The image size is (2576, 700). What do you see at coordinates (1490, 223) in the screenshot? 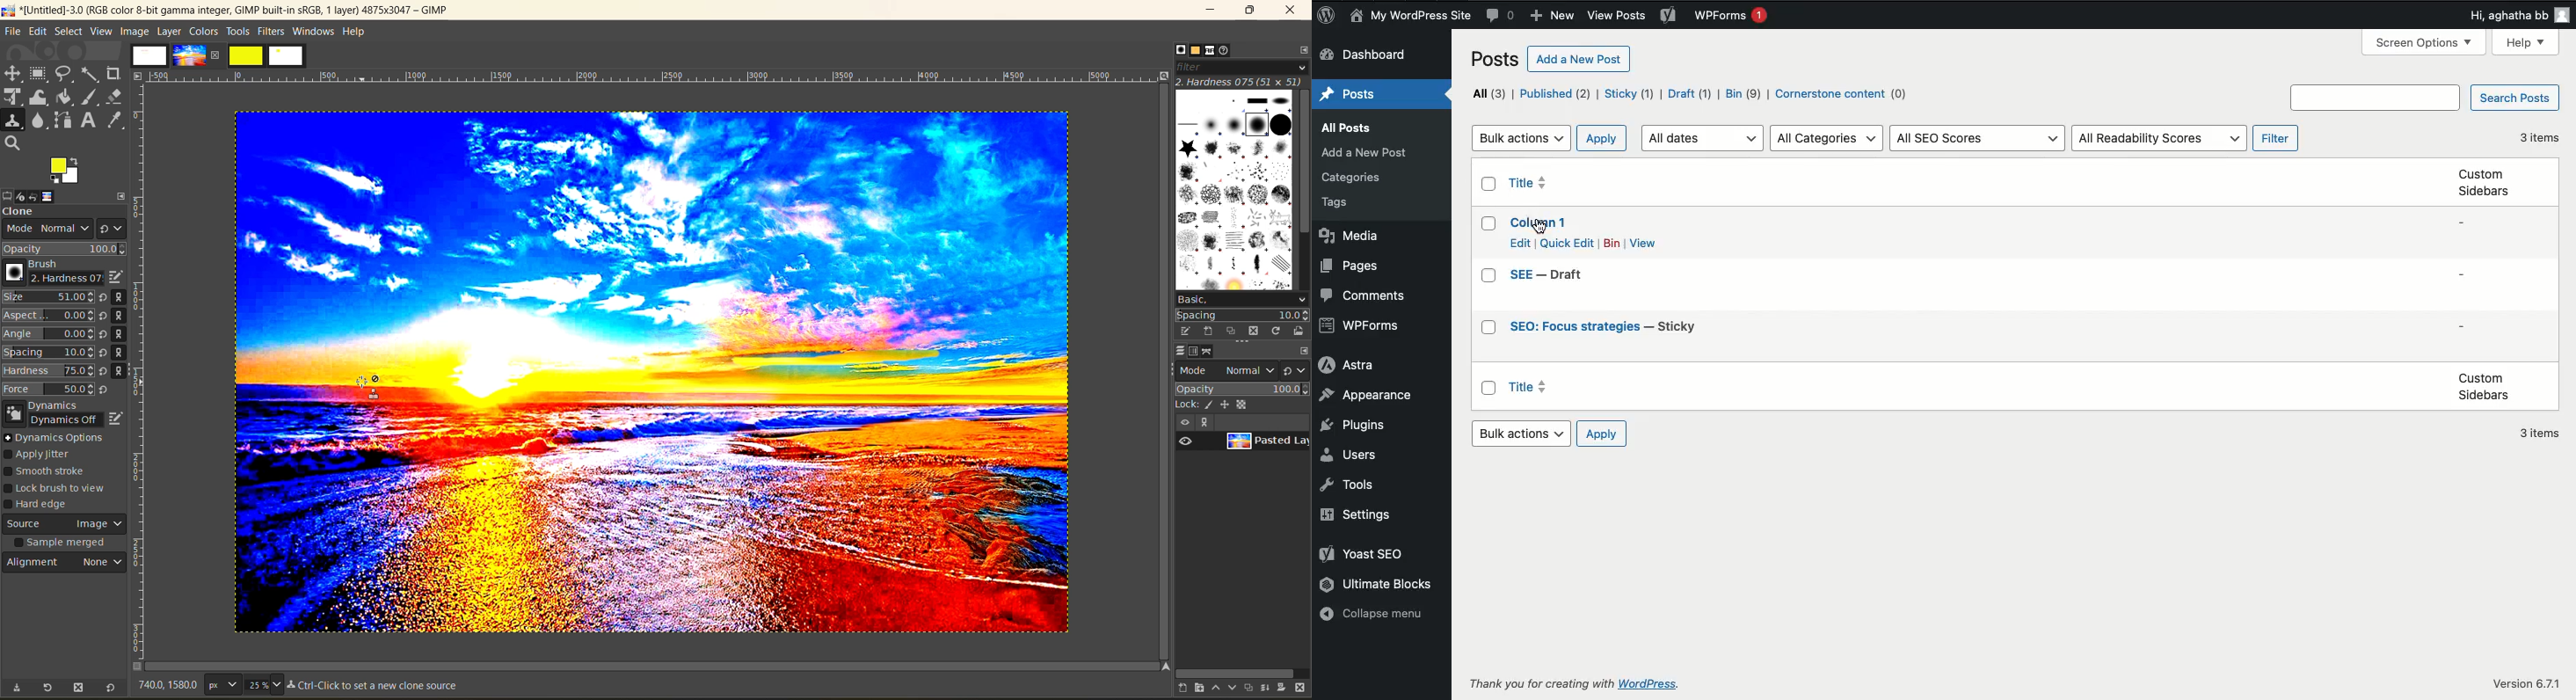
I see `Checkbox` at bounding box center [1490, 223].